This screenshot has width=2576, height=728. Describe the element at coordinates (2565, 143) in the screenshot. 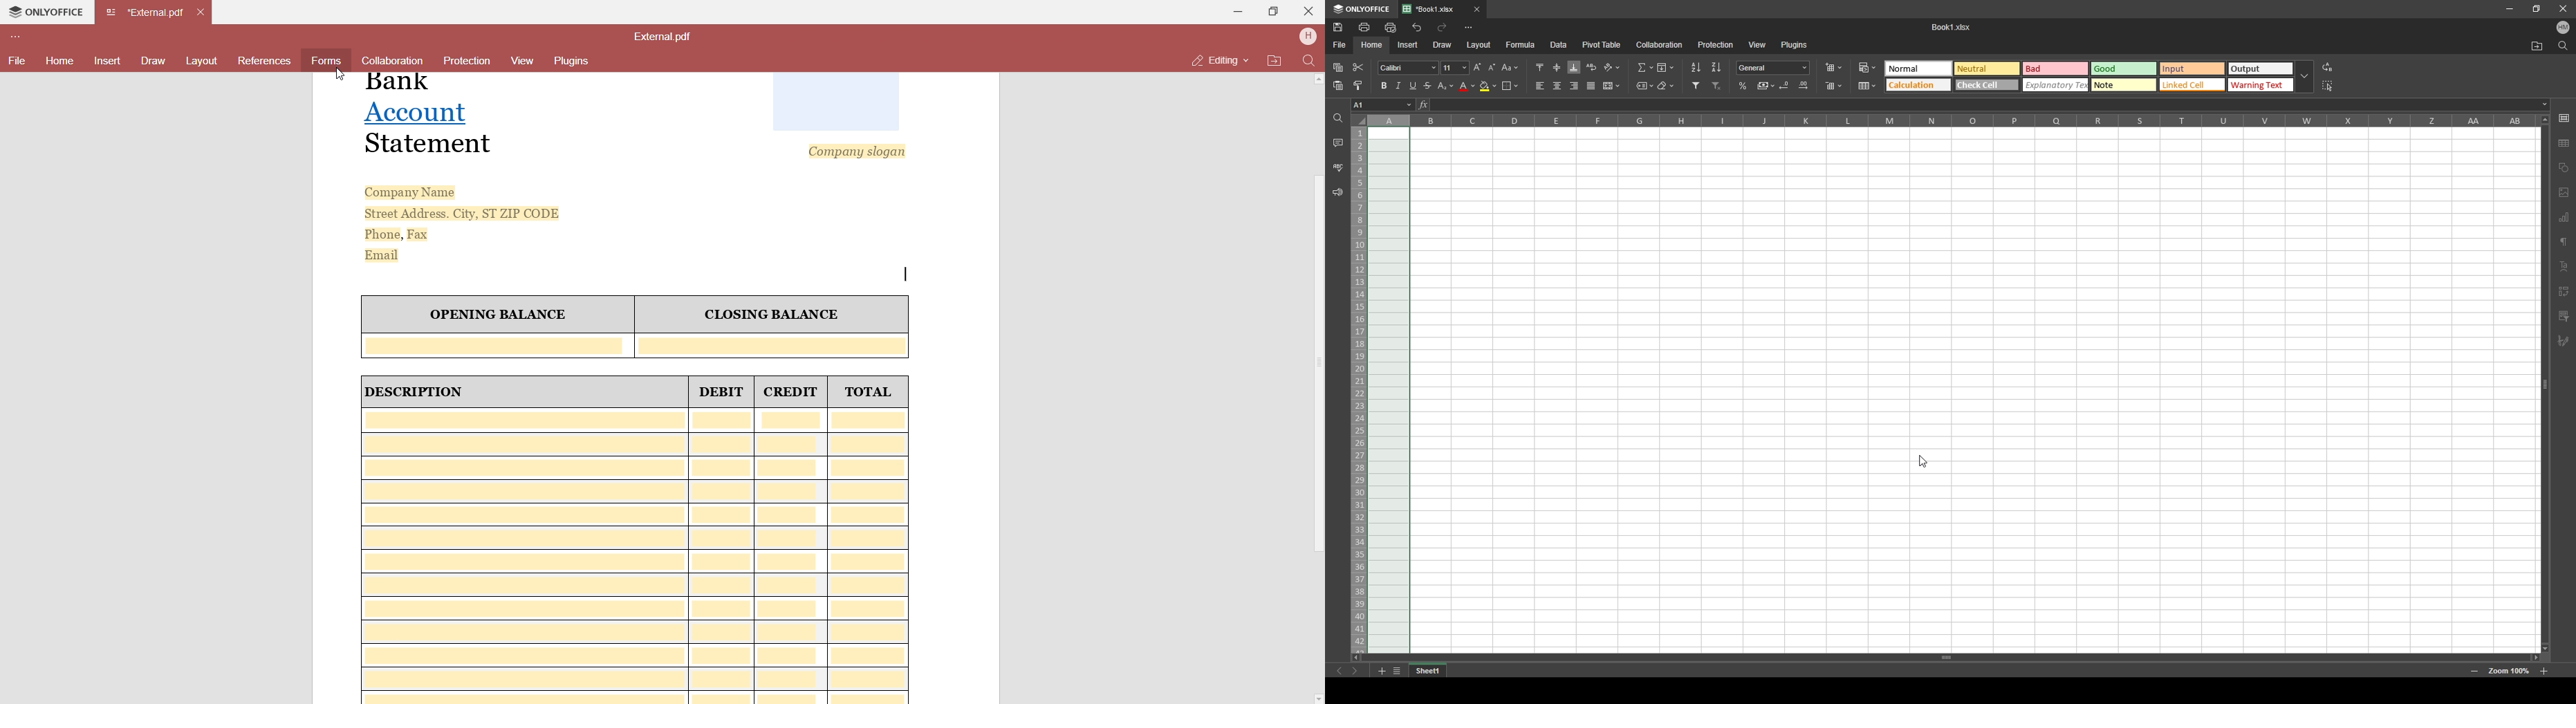

I see `table` at that location.